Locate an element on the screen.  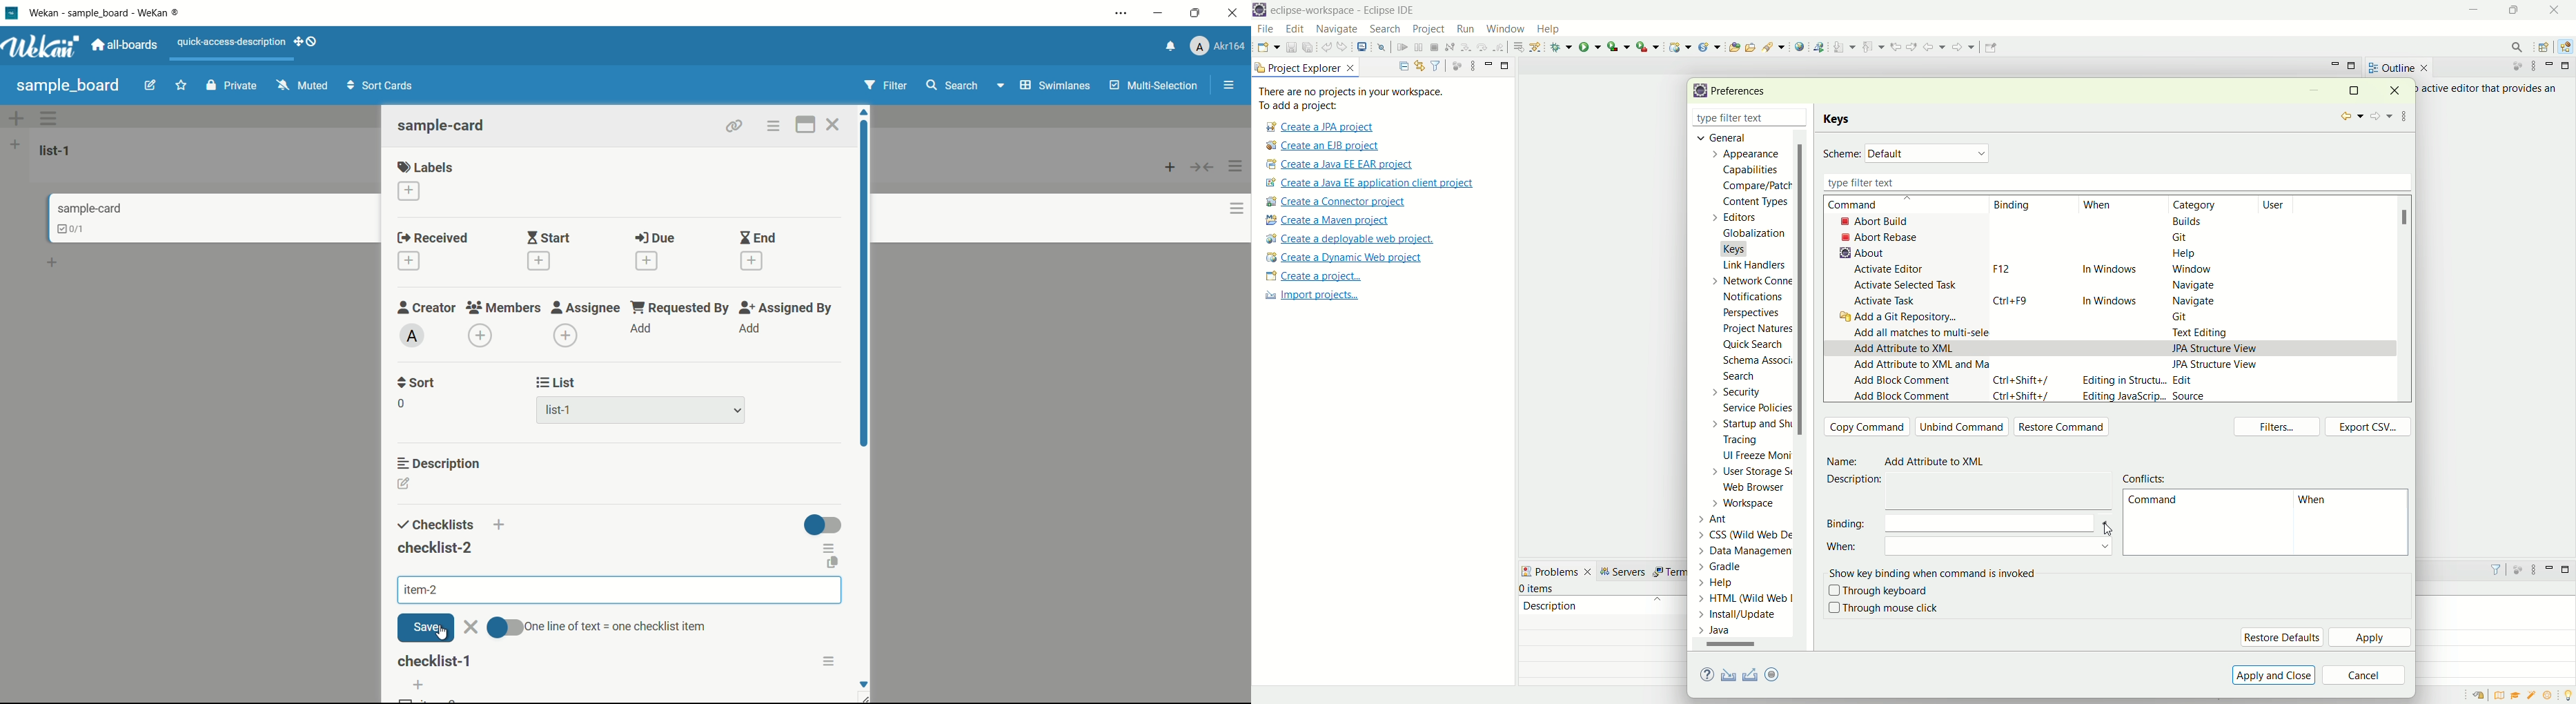
type filter text is located at coordinates (1733, 119).